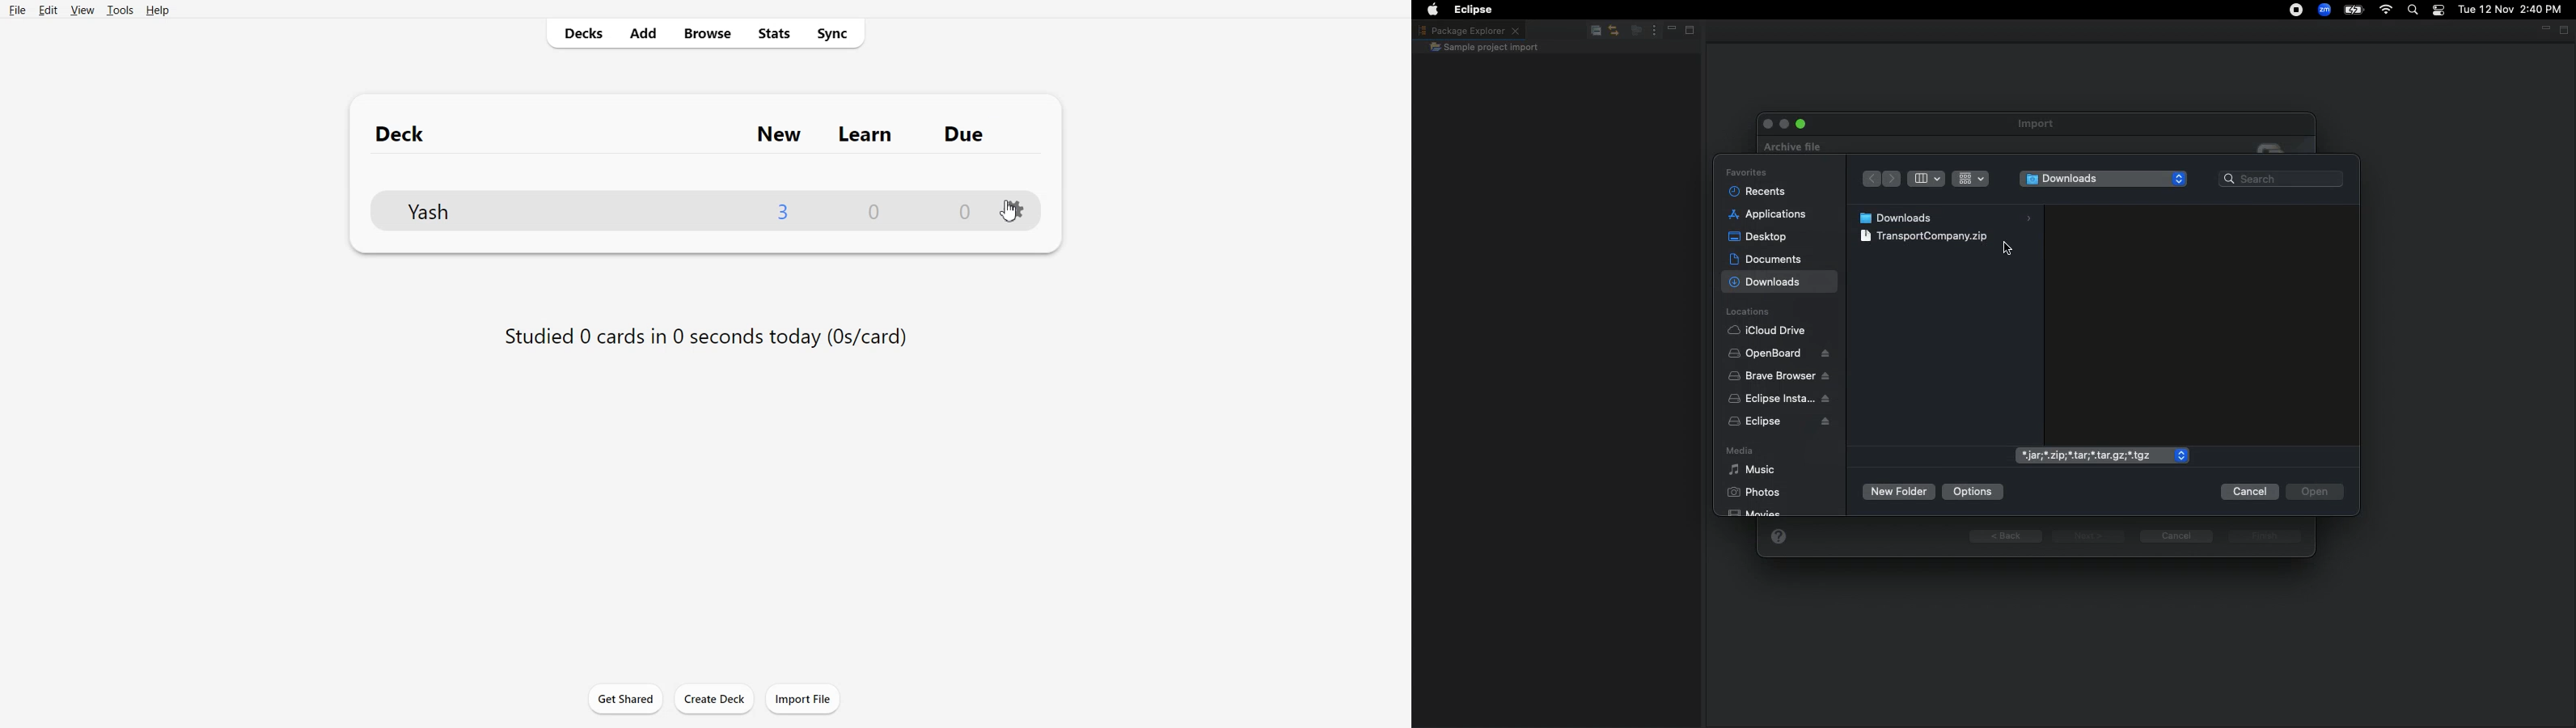 The width and height of the screenshot is (2576, 728). Describe the element at coordinates (46, 10) in the screenshot. I see `Edit` at that location.